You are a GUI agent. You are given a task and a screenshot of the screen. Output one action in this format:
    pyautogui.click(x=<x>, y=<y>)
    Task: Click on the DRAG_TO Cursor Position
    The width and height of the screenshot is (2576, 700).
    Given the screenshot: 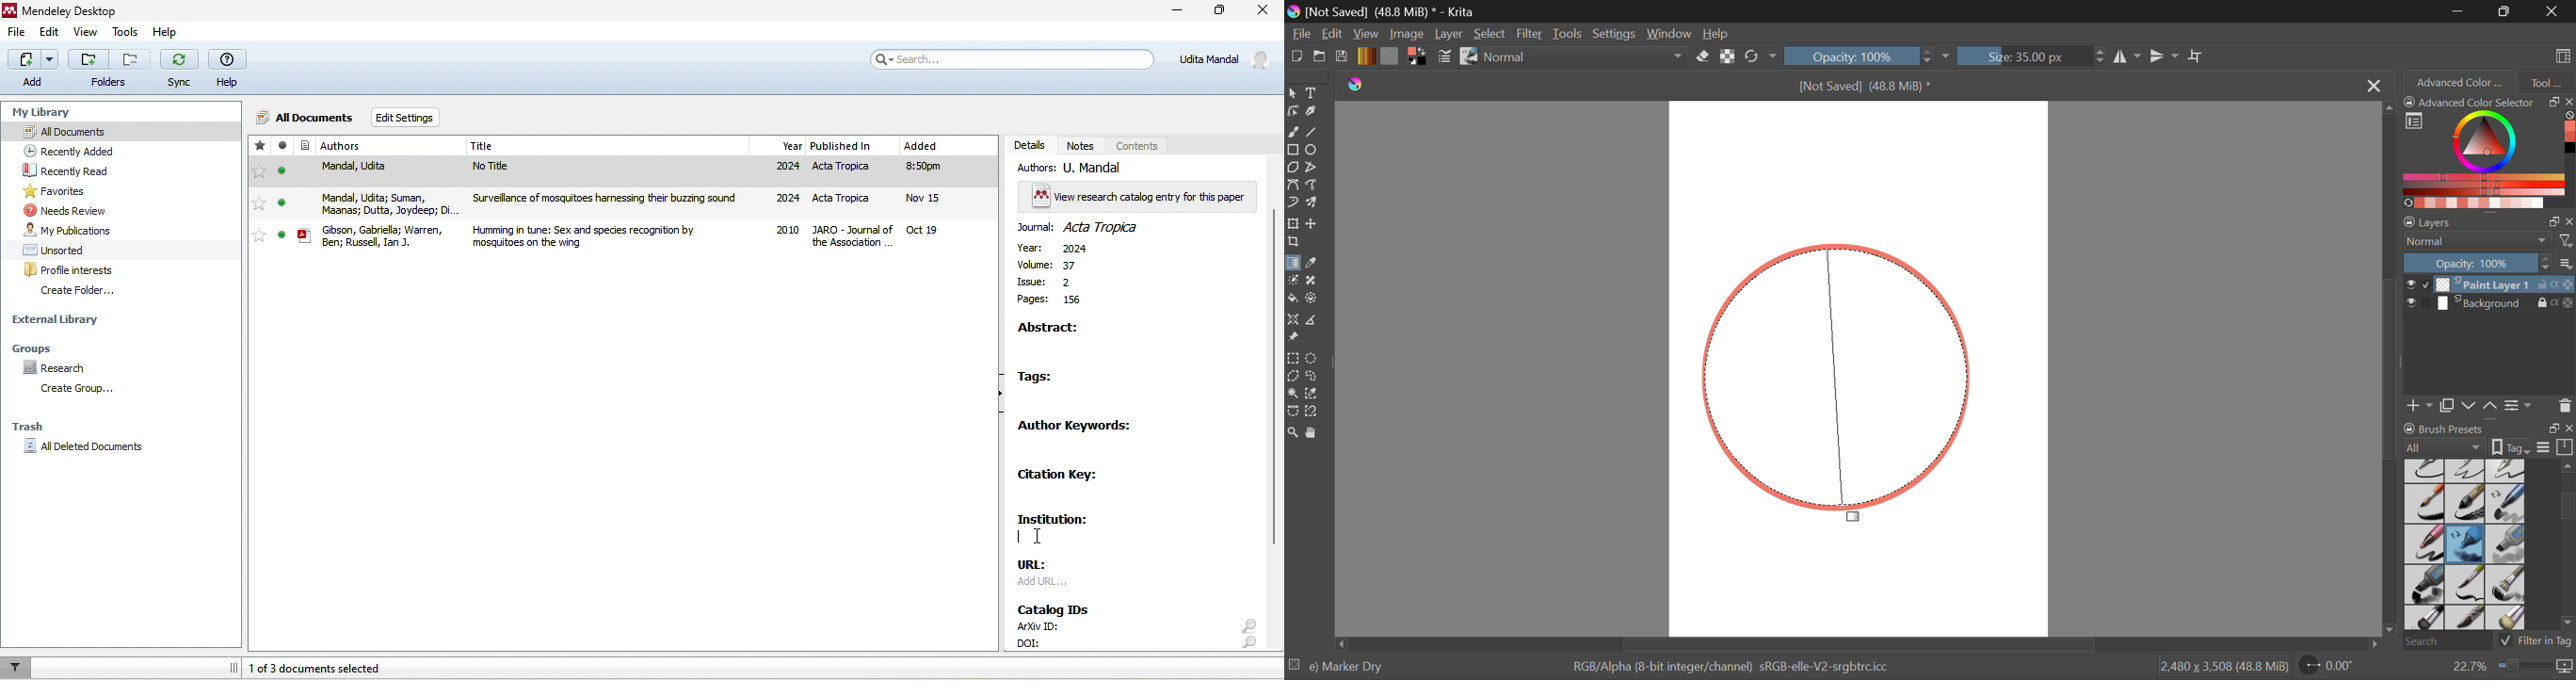 What is the action you would take?
    pyautogui.click(x=1852, y=514)
    